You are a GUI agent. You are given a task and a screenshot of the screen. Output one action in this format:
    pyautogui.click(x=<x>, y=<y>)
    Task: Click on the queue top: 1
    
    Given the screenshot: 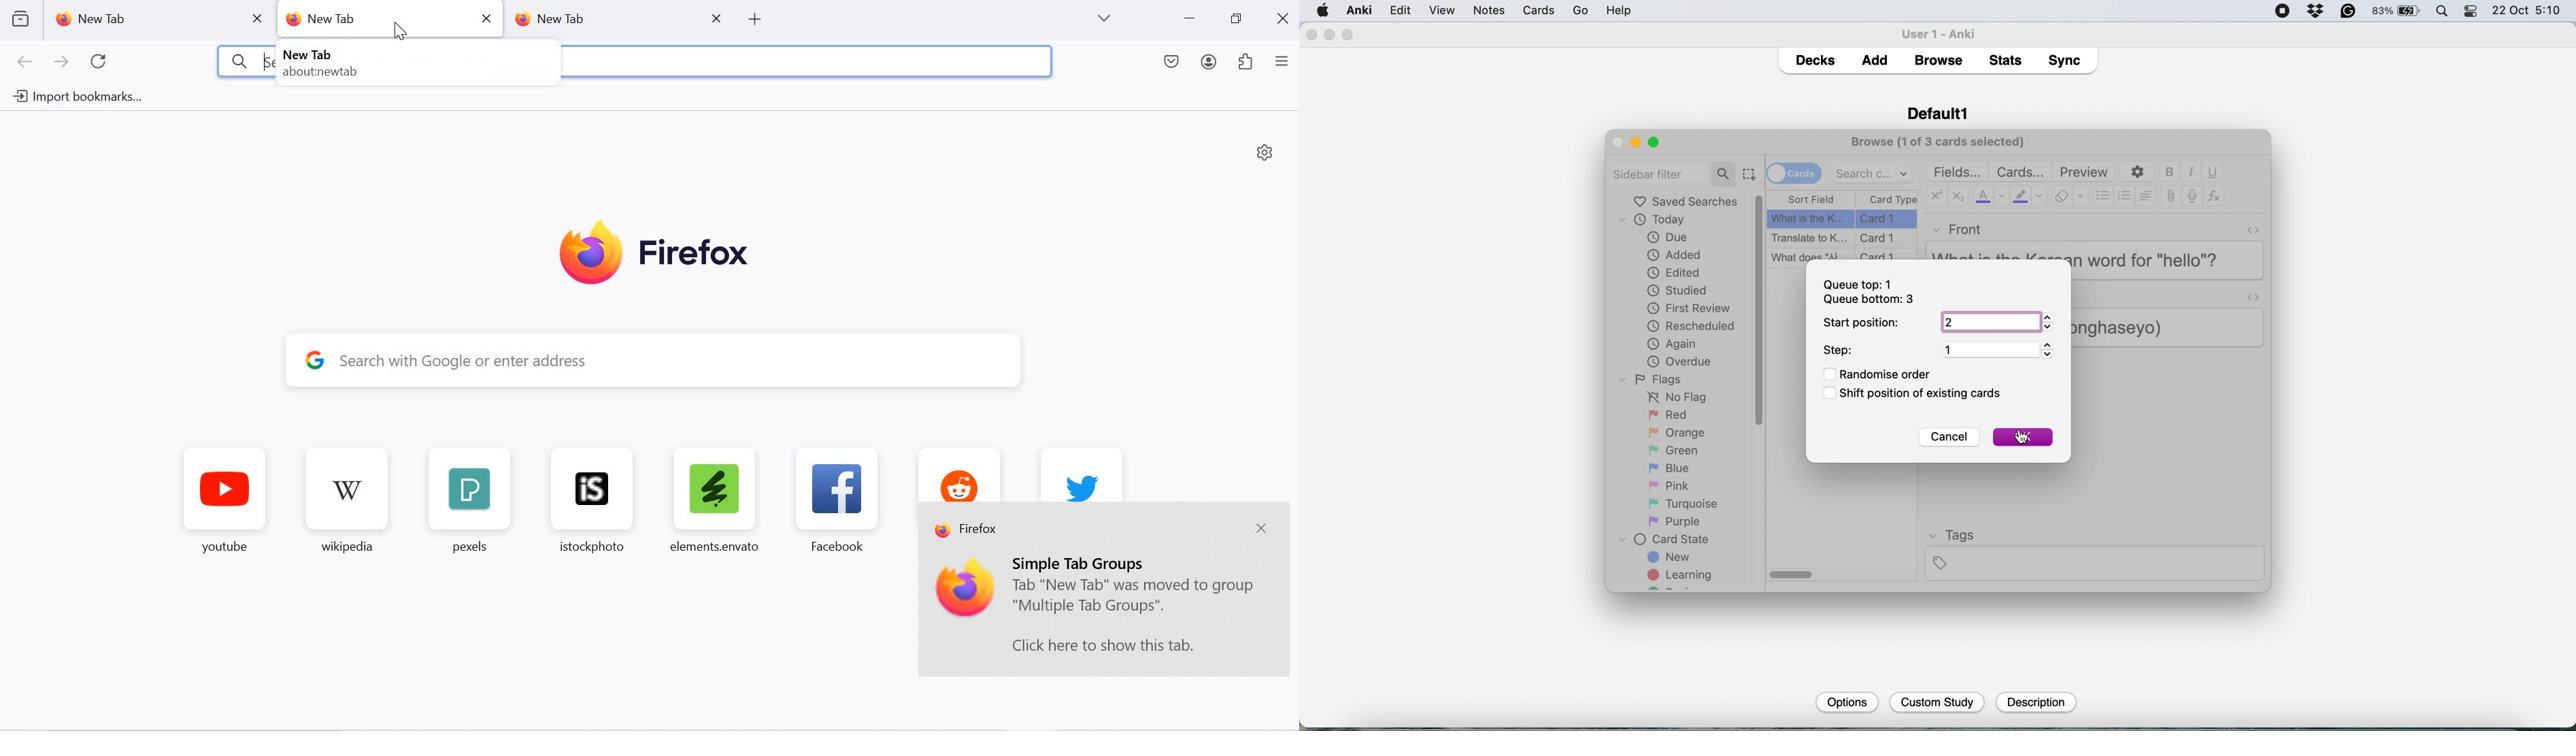 What is the action you would take?
    pyautogui.click(x=1861, y=284)
    